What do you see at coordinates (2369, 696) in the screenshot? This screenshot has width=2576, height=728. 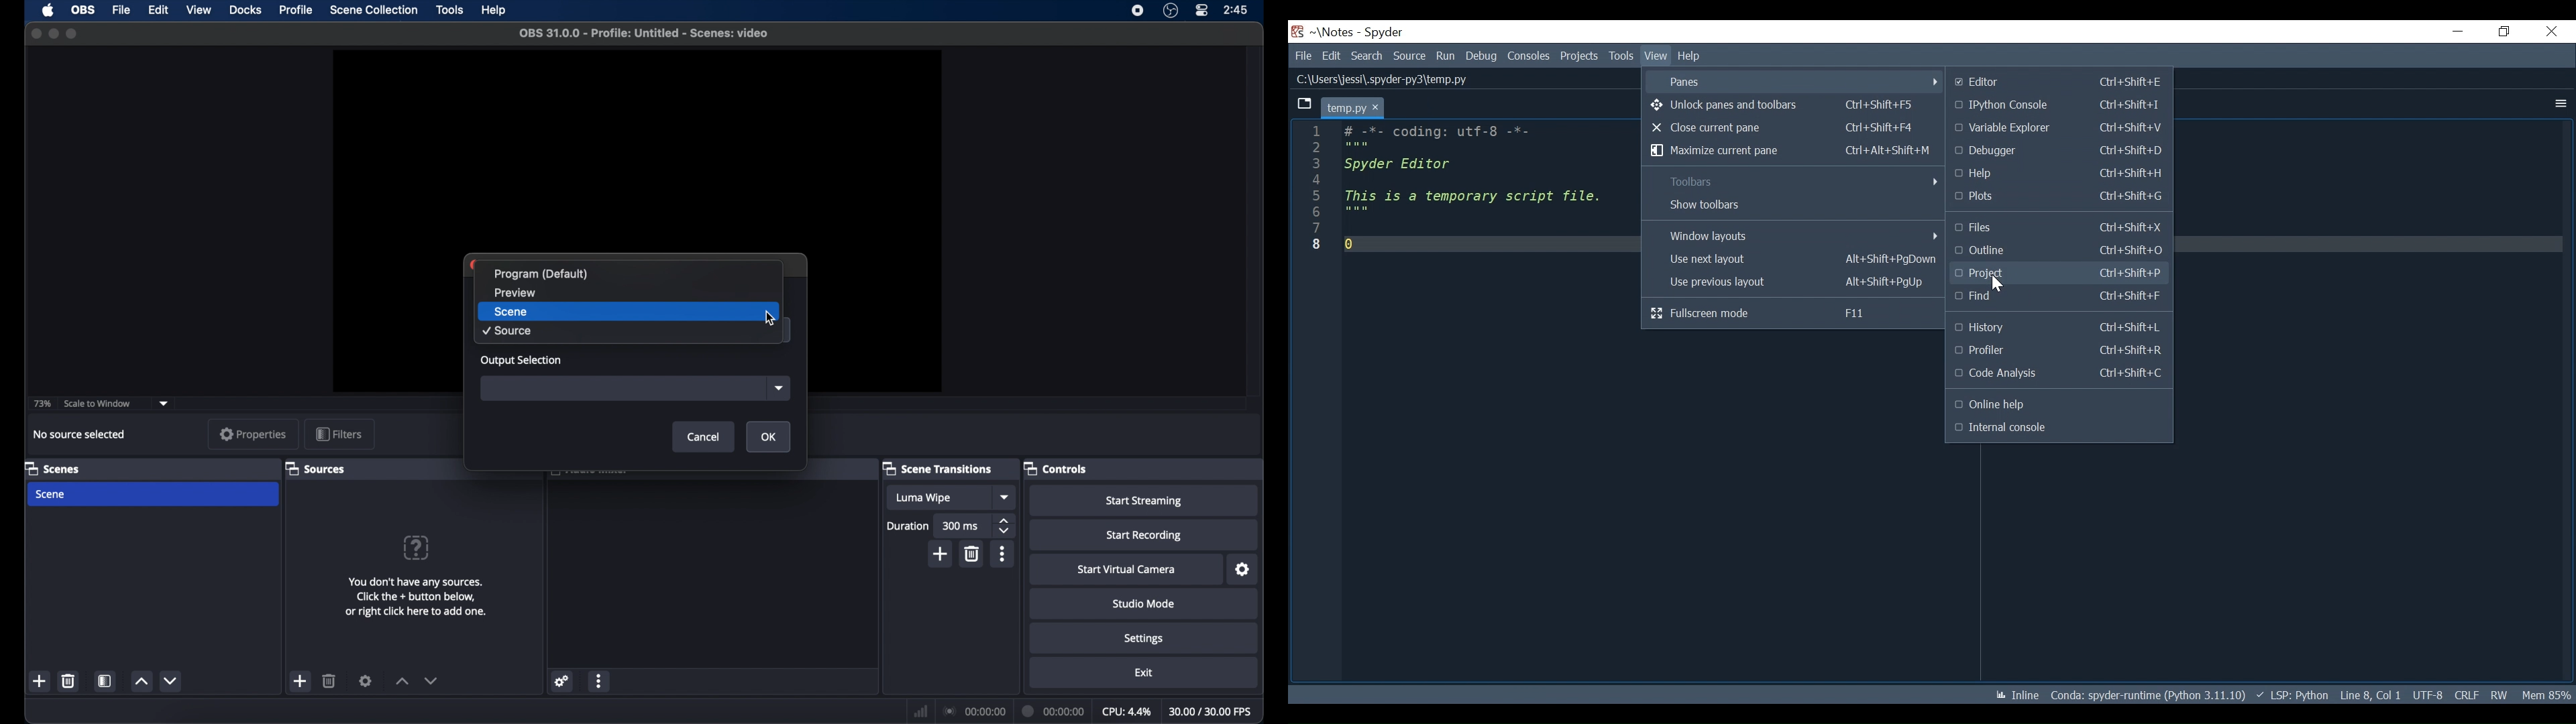 I see `Line 8, Col 1` at bounding box center [2369, 696].